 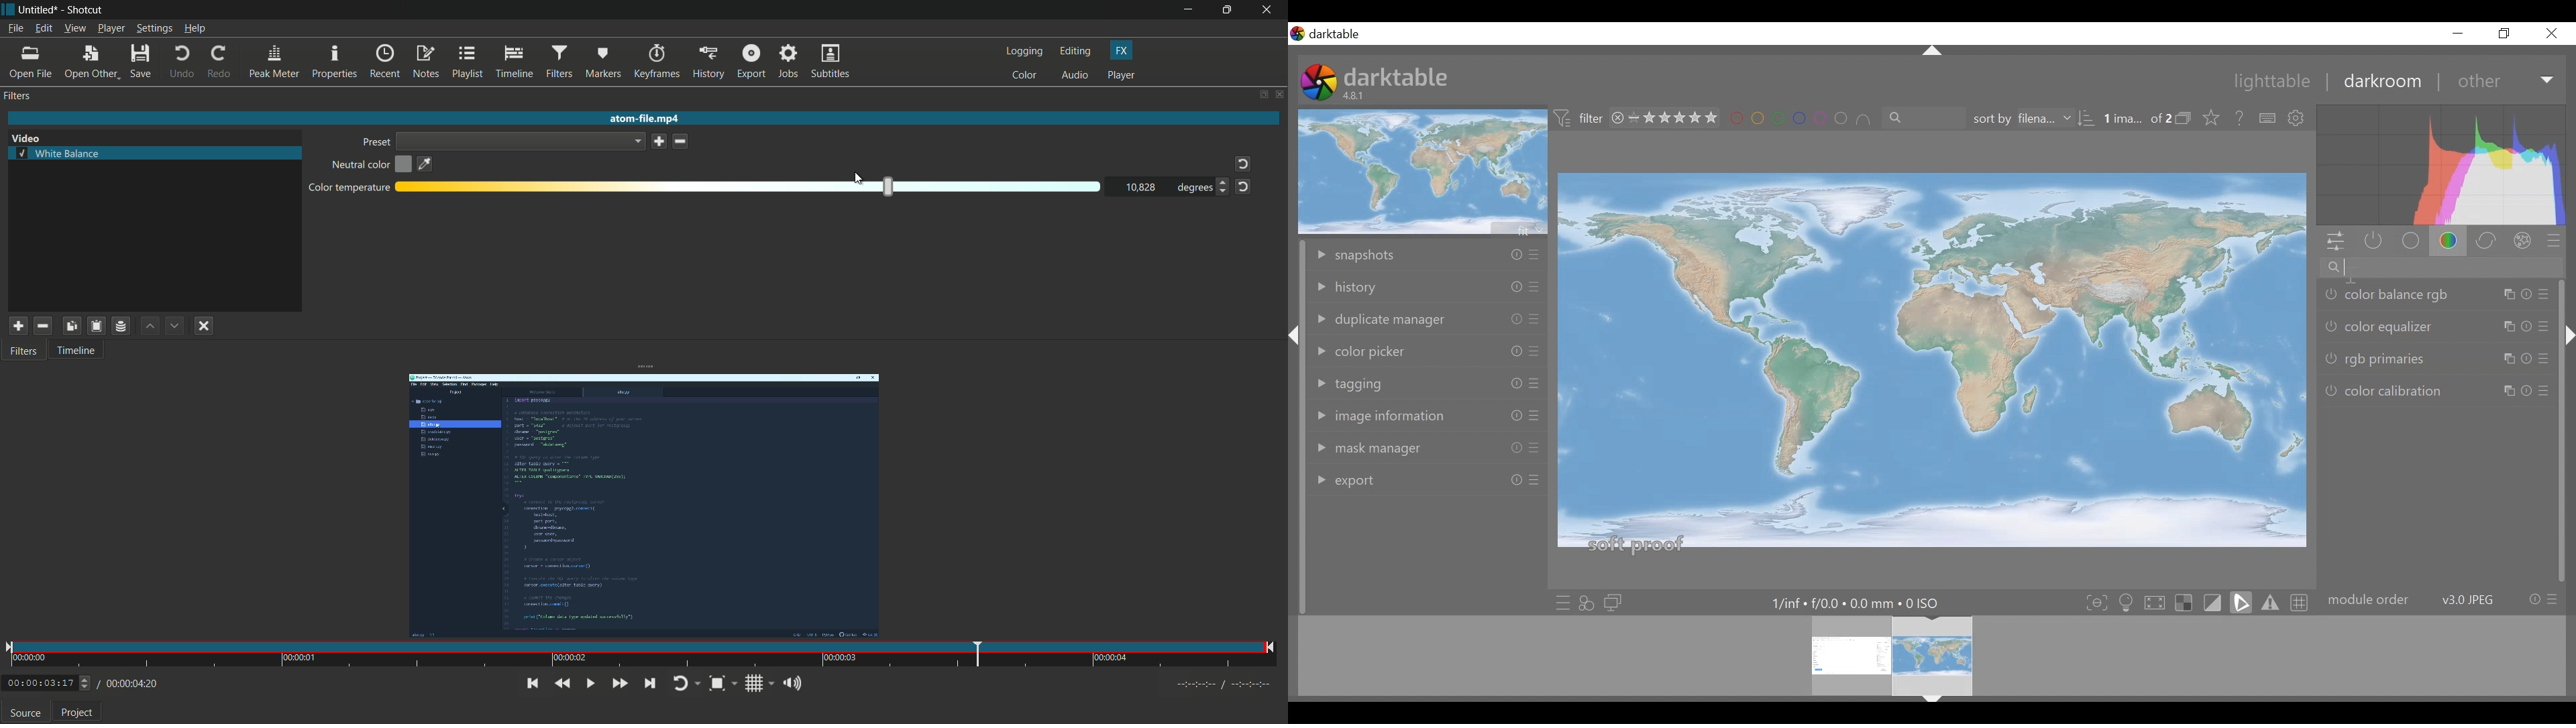 What do you see at coordinates (47, 681) in the screenshot?
I see `0:00:03:17 (current time)` at bounding box center [47, 681].